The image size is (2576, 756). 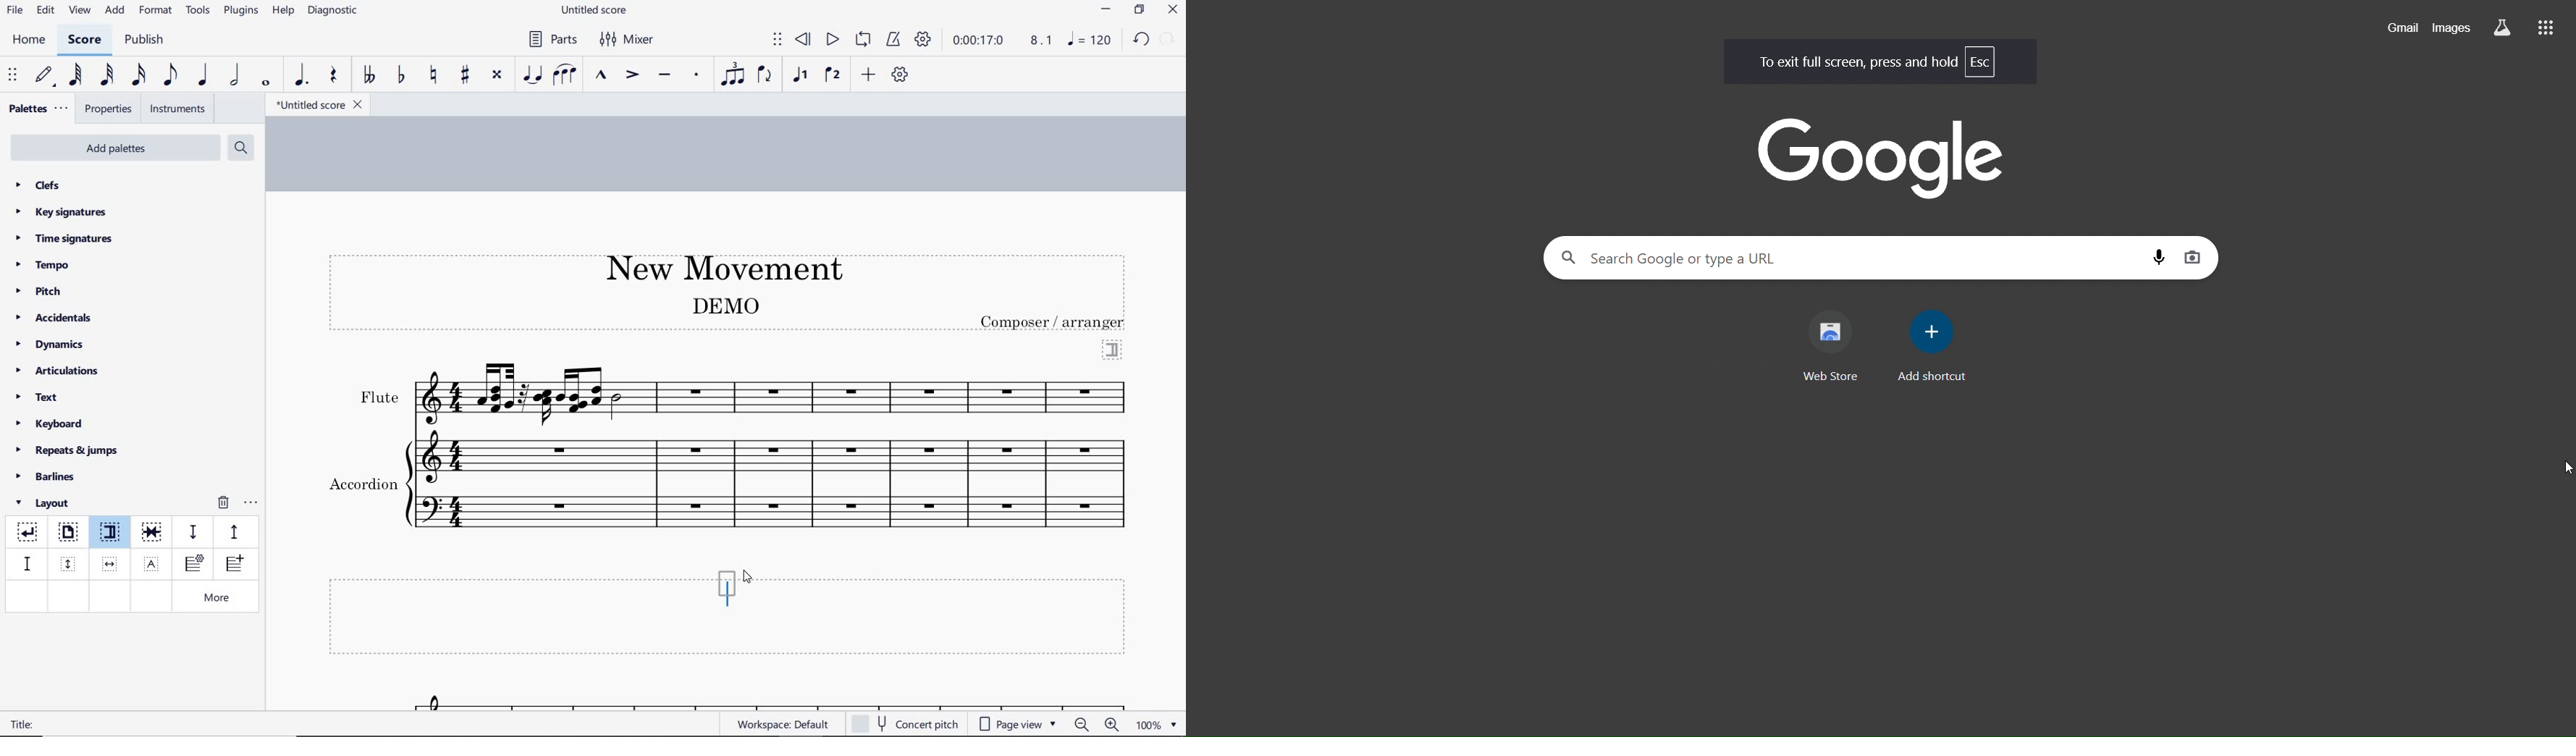 What do you see at coordinates (143, 41) in the screenshot?
I see `publish` at bounding box center [143, 41].